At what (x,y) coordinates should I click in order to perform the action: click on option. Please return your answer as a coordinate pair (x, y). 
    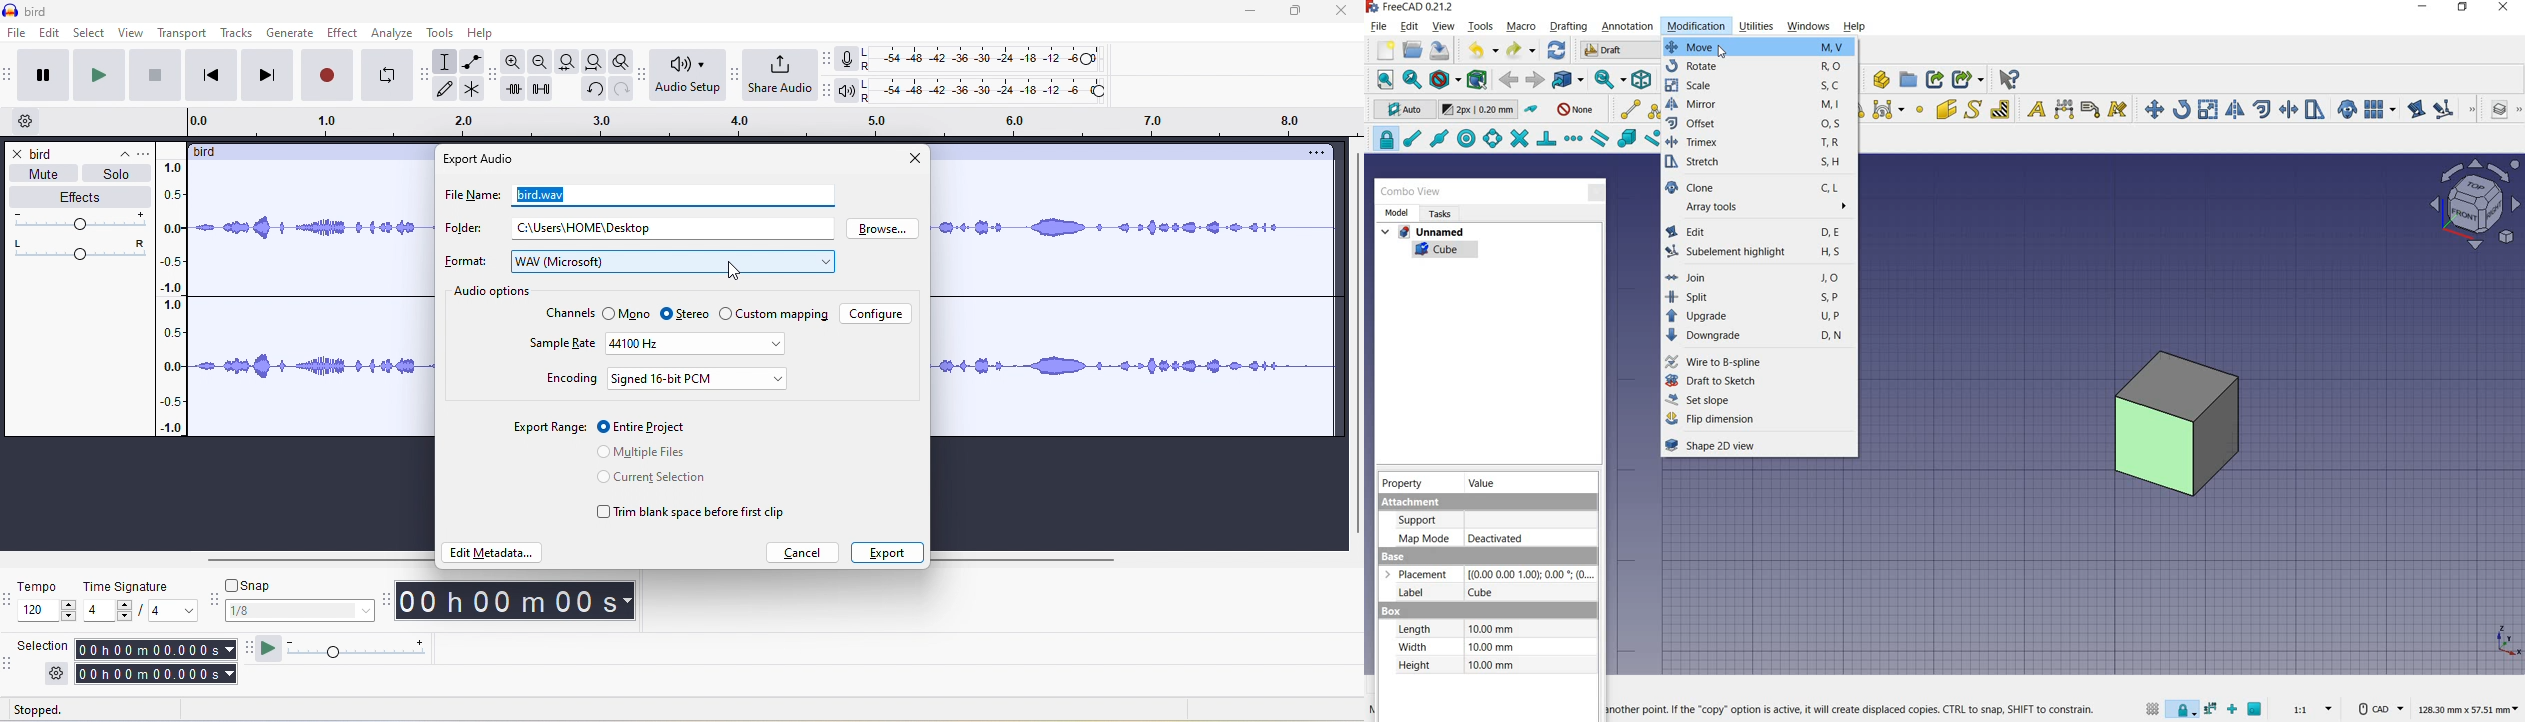
    Looking at the image, I should click on (1314, 153).